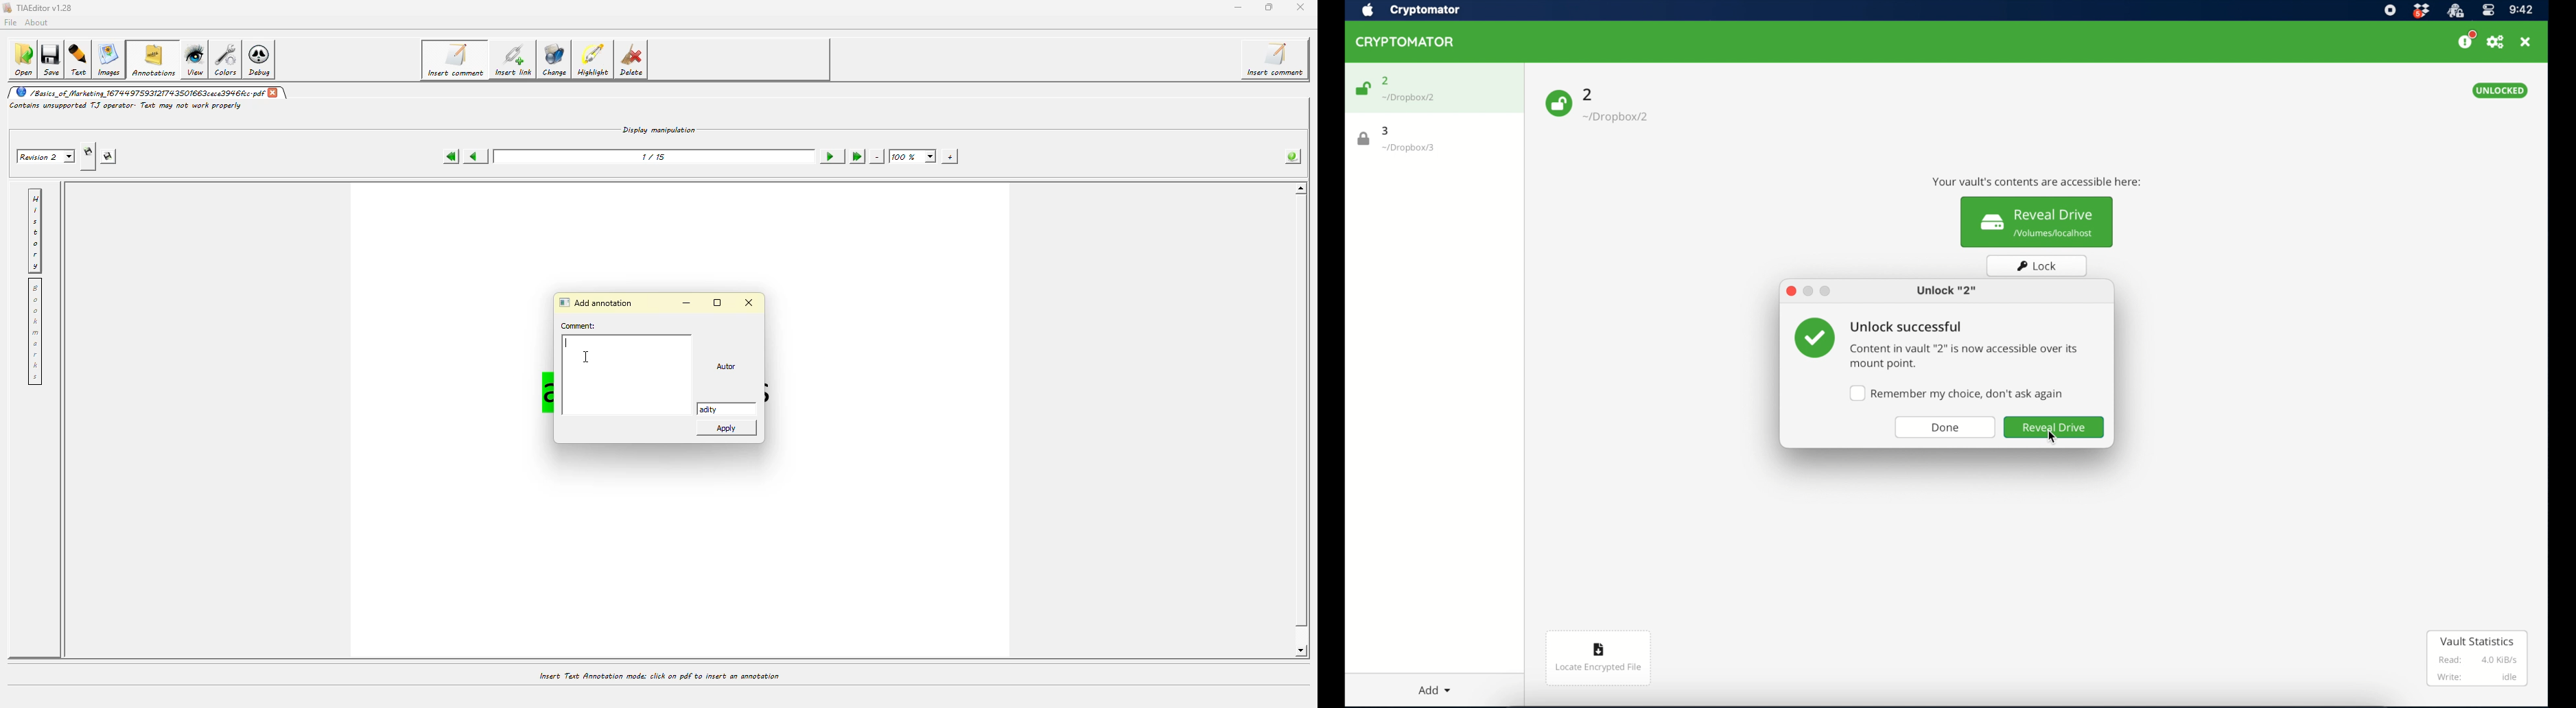 The height and width of the screenshot is (728, 2576). Describe the element at coordinates (1427, 10) in the screenshot. I see `cryptomator` at that location.